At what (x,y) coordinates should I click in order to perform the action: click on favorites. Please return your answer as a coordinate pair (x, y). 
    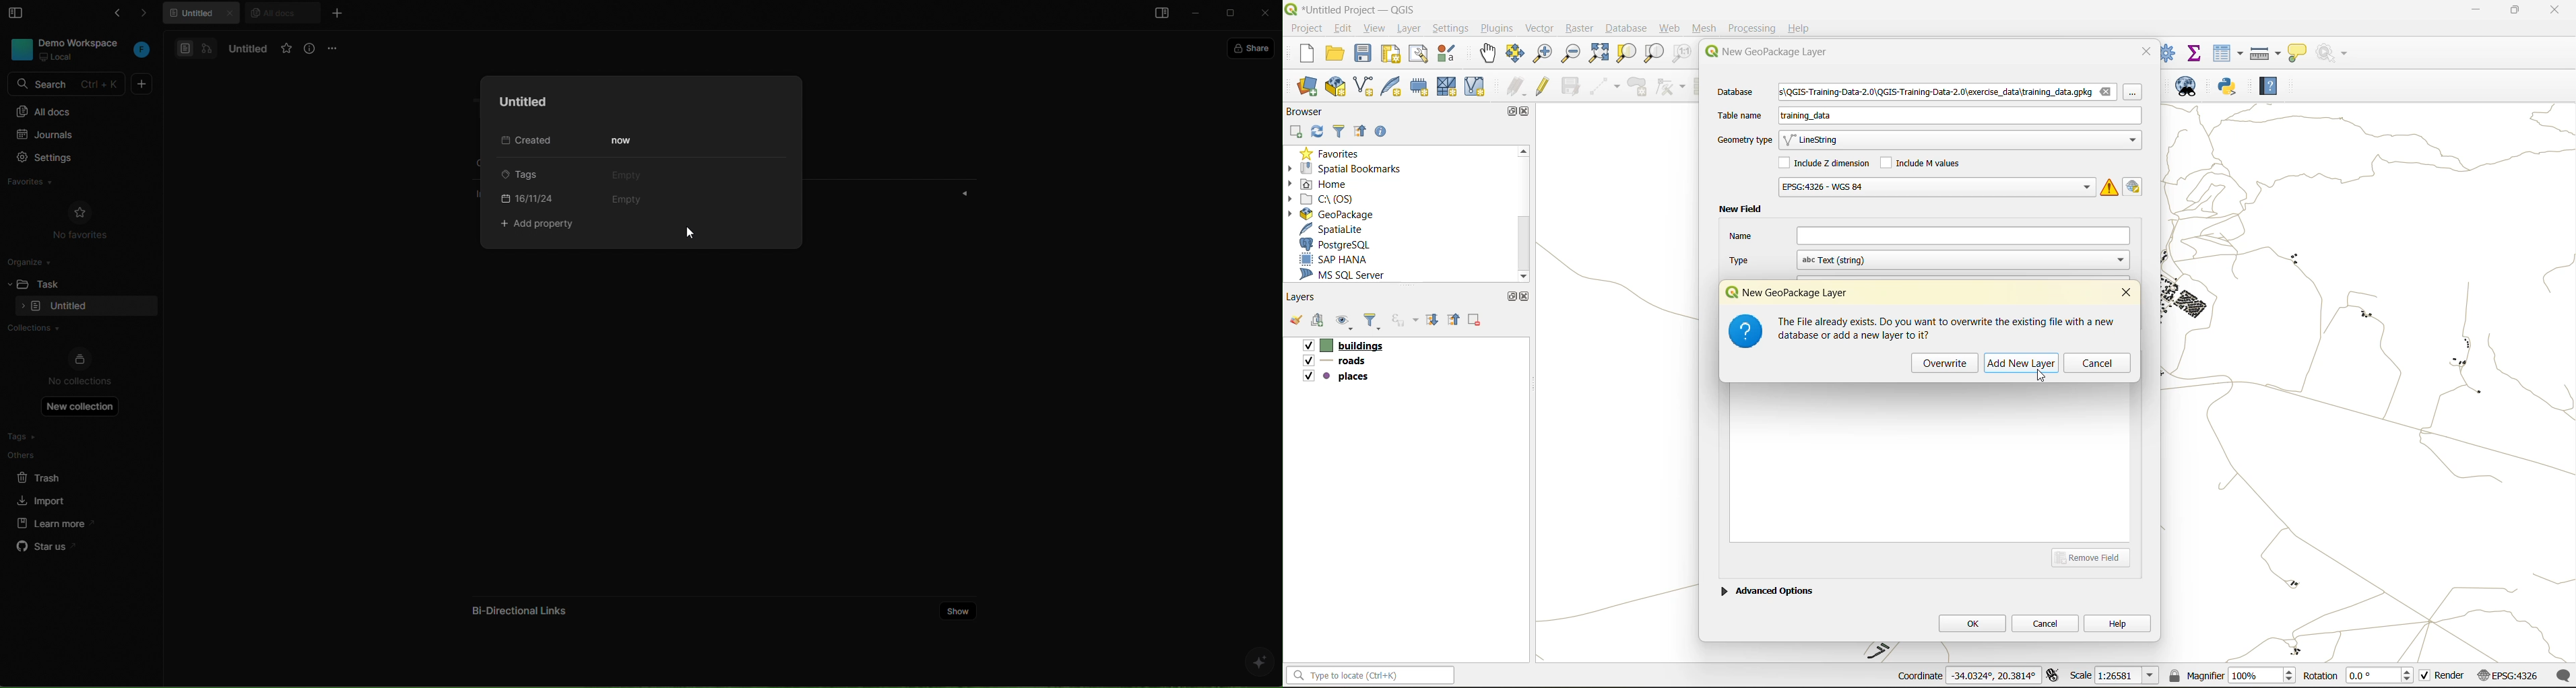
    Looking at the image, I should click on (1333, 152).